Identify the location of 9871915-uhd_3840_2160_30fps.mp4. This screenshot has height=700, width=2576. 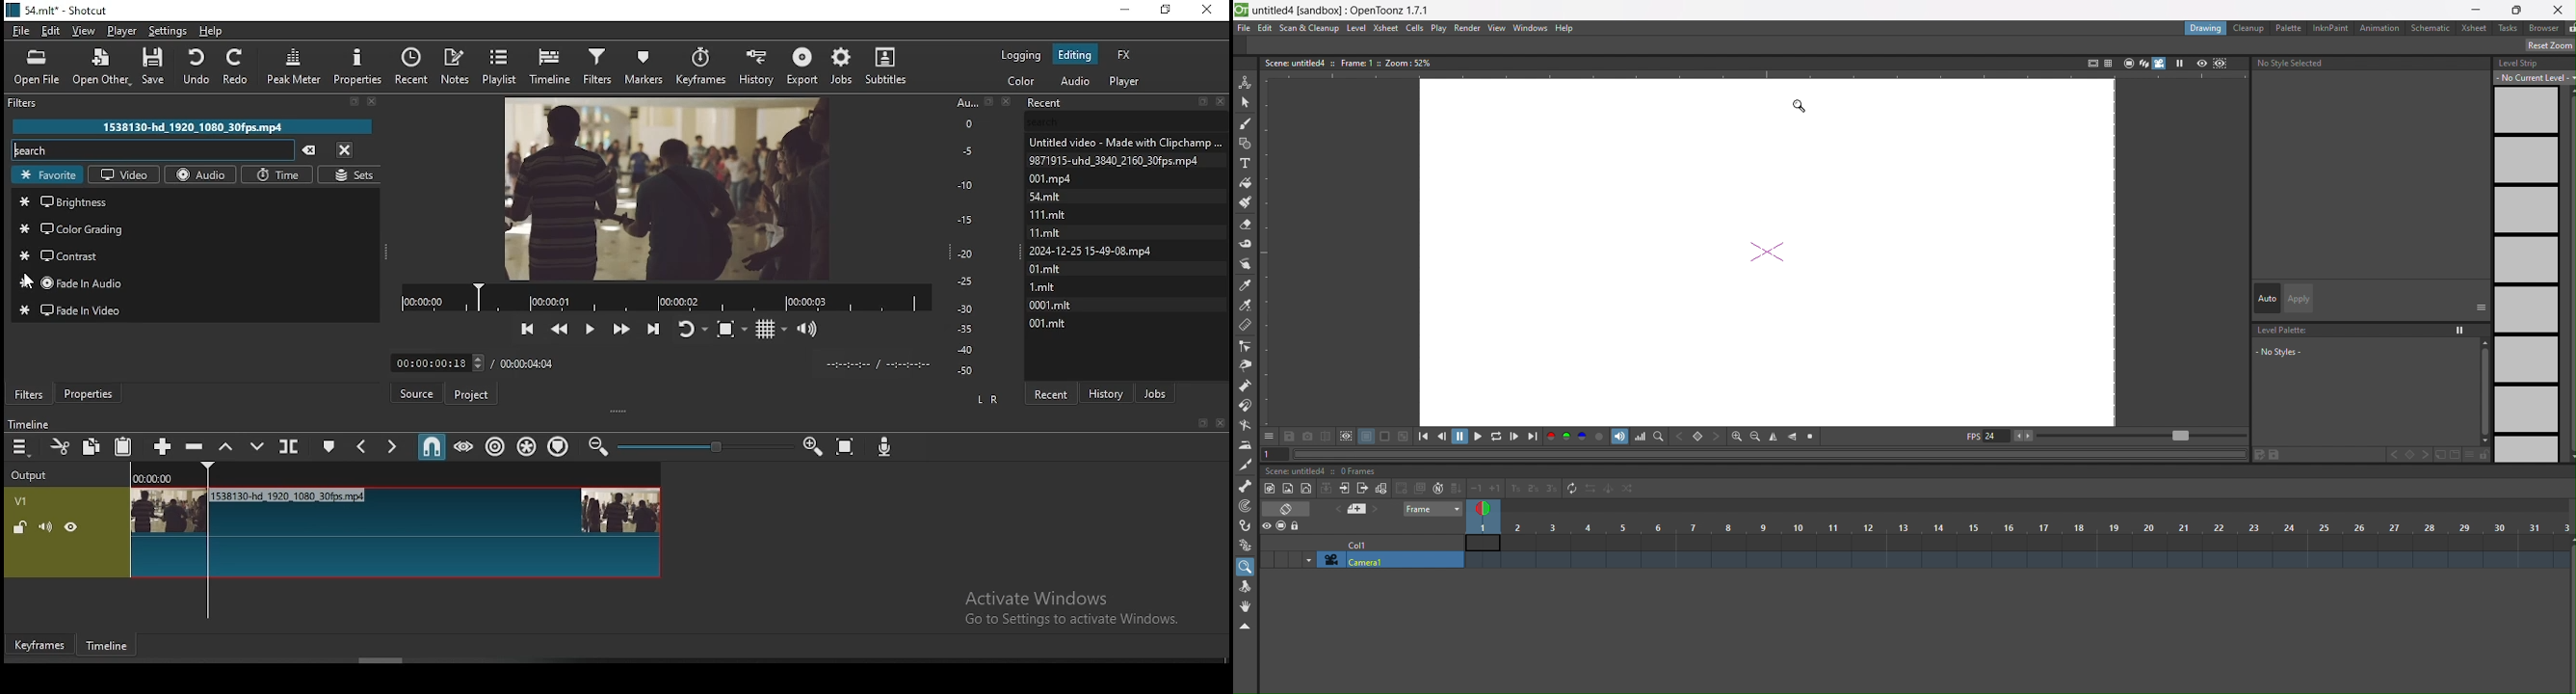
(1119, 161).